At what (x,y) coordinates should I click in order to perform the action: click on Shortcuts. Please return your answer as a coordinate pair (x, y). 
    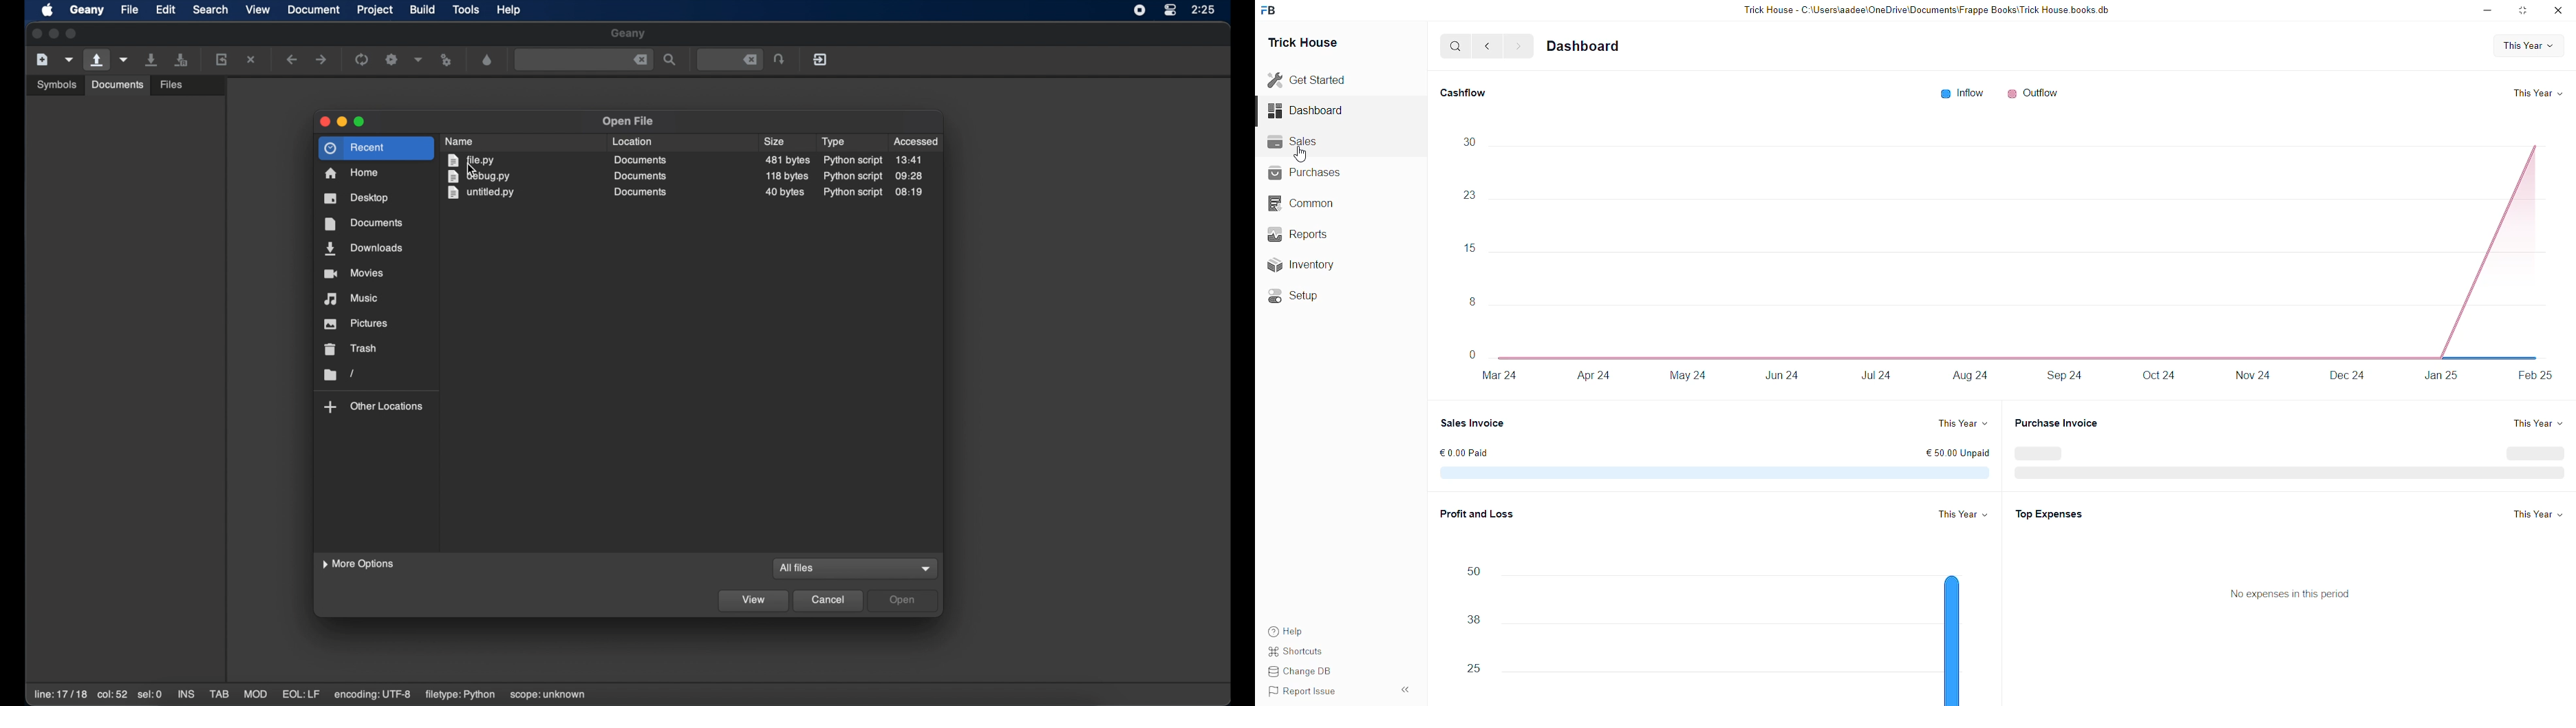
    Looking at the image, I should click on (1301, 649).